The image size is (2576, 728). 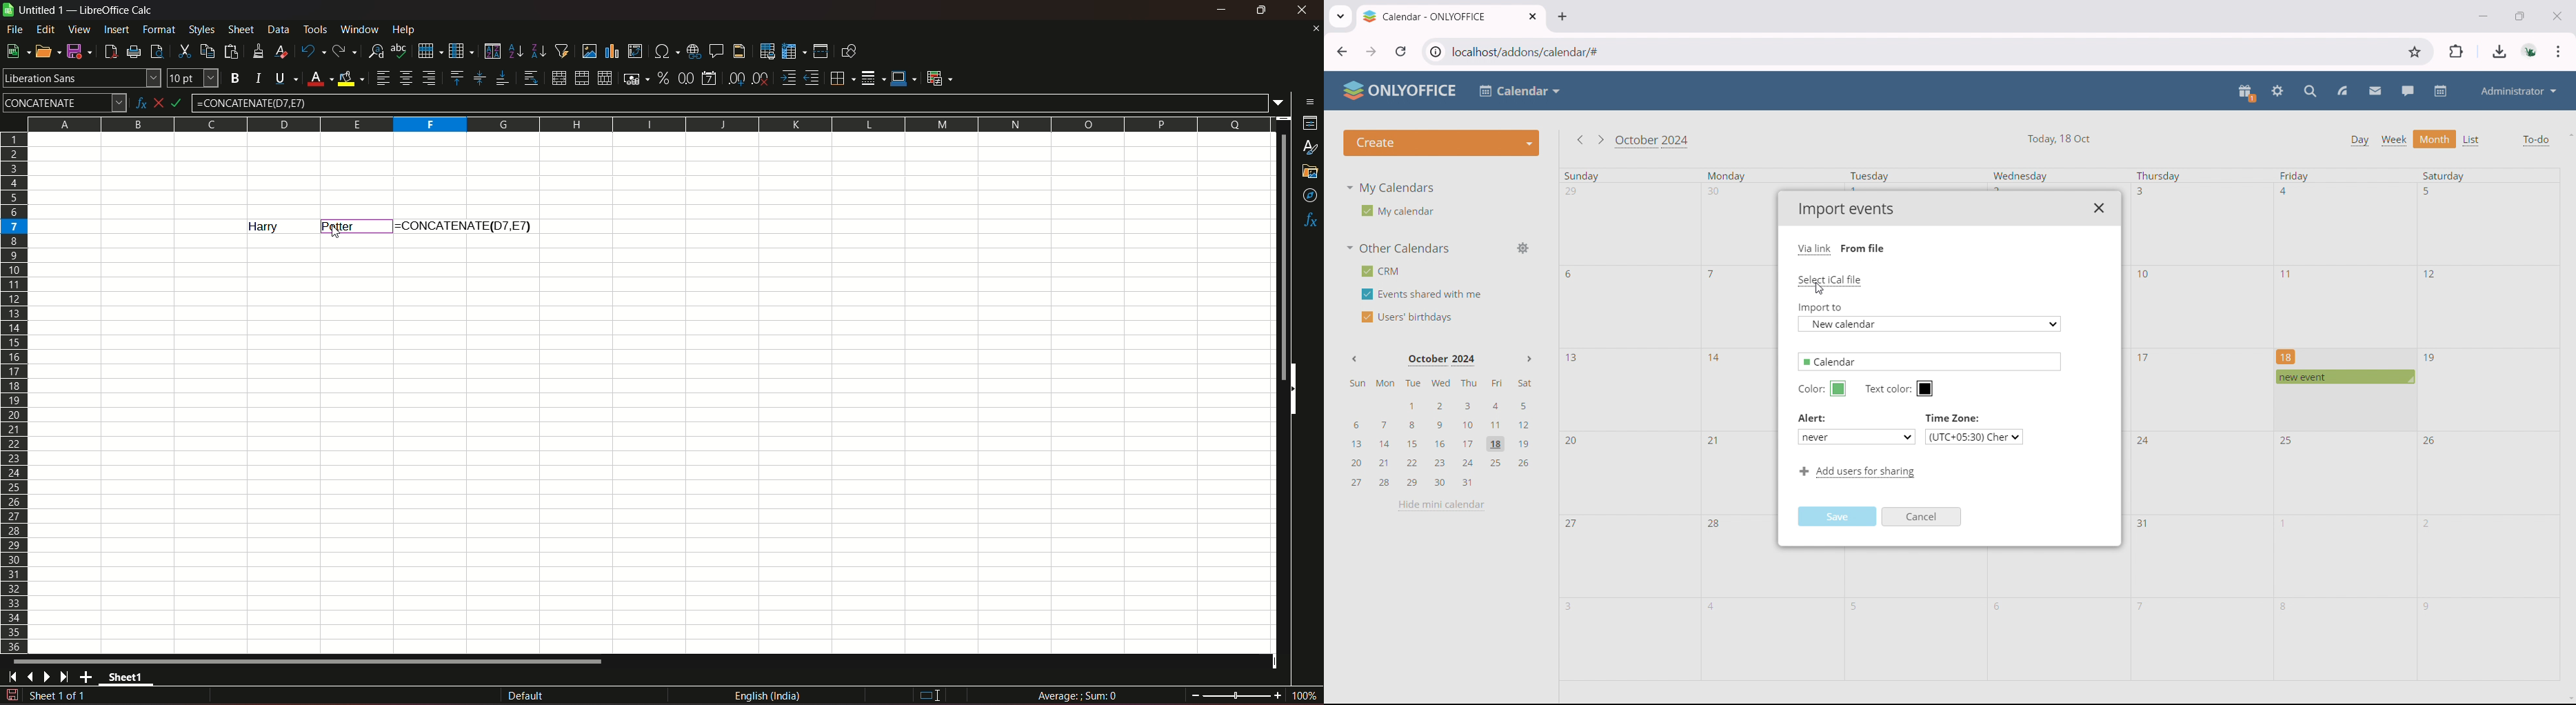 I want to click on bookmark this tab, so click(x=2415, y=52).